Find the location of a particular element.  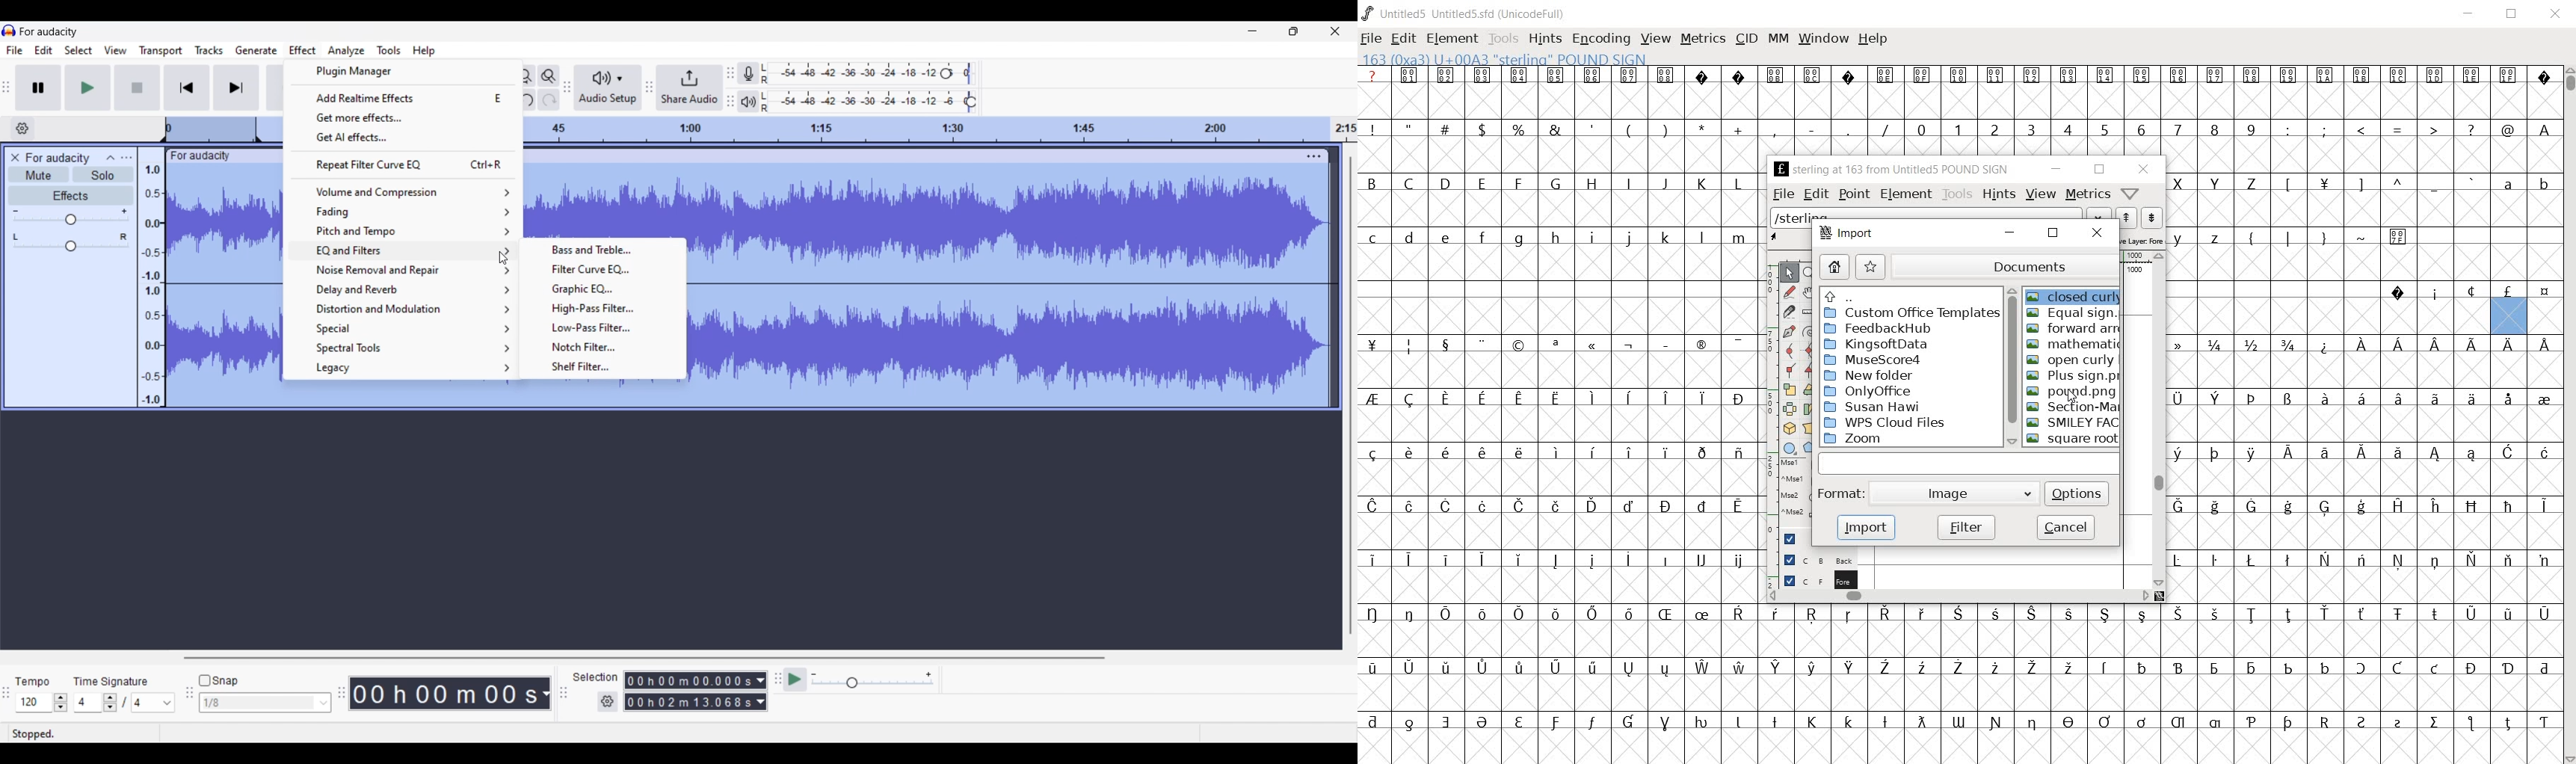

Audio setup is located at coordinates (608, 88).